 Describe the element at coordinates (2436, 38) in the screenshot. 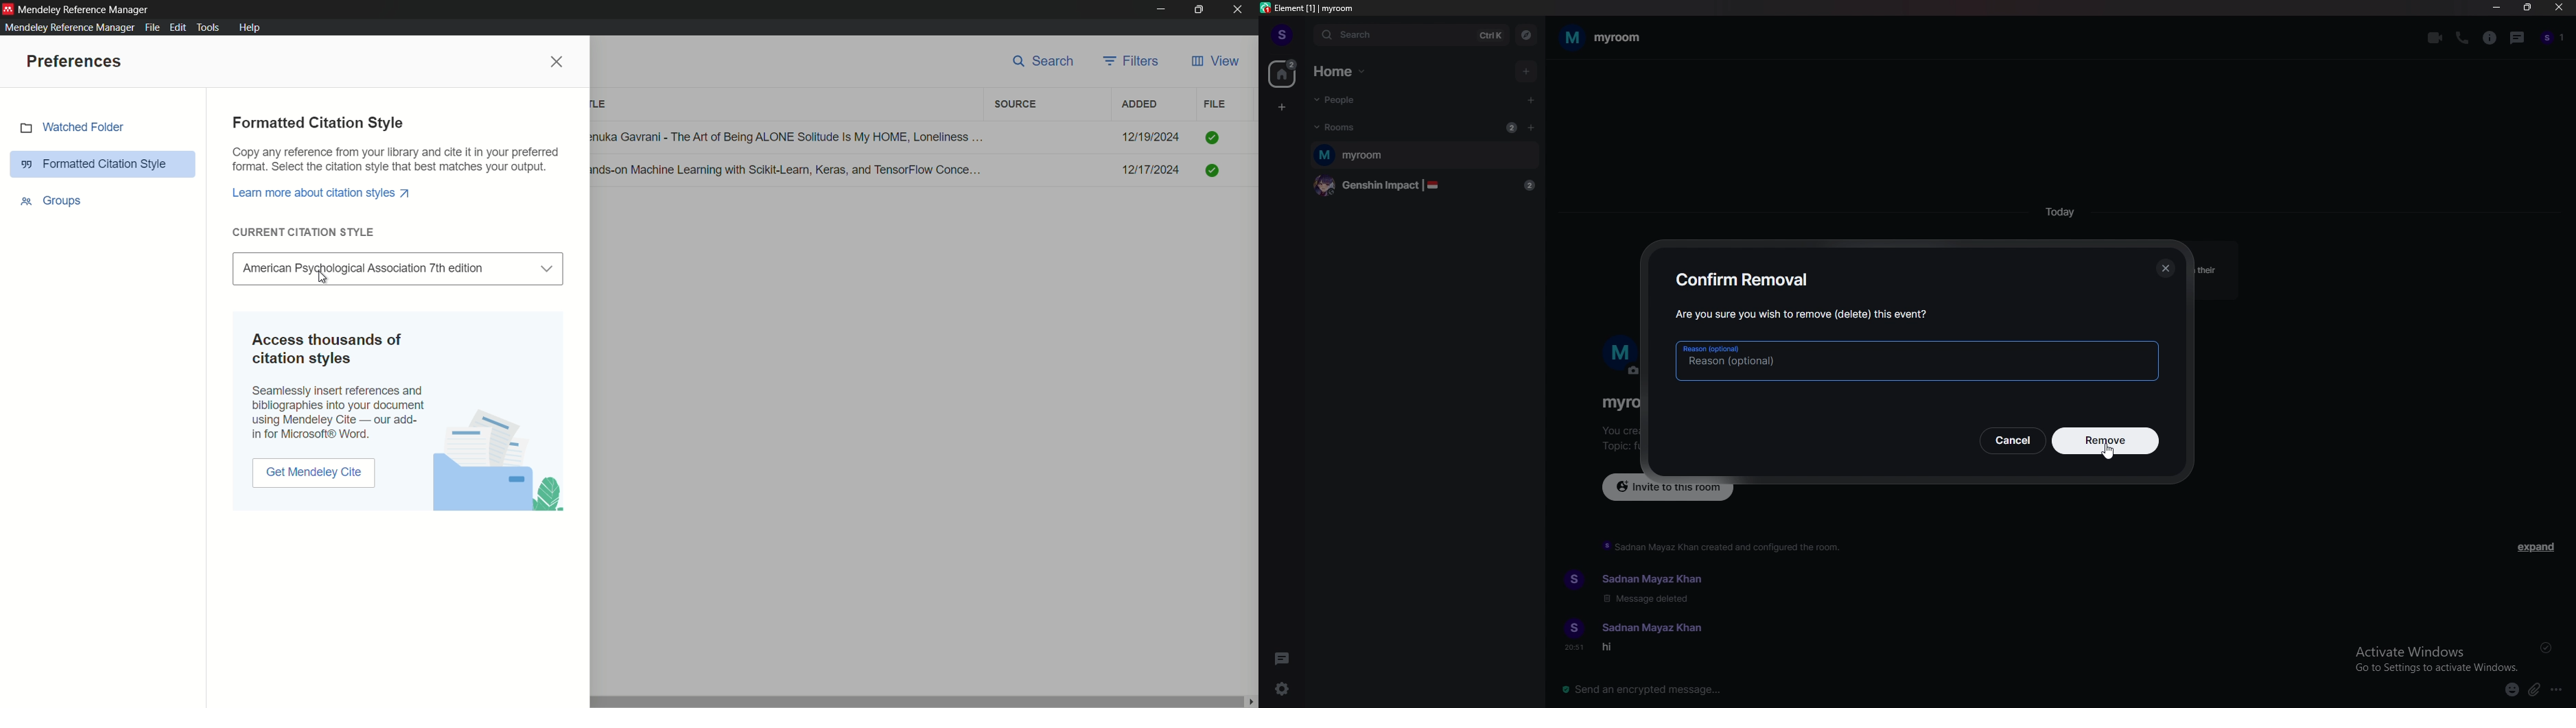

I see `video call` at that location.